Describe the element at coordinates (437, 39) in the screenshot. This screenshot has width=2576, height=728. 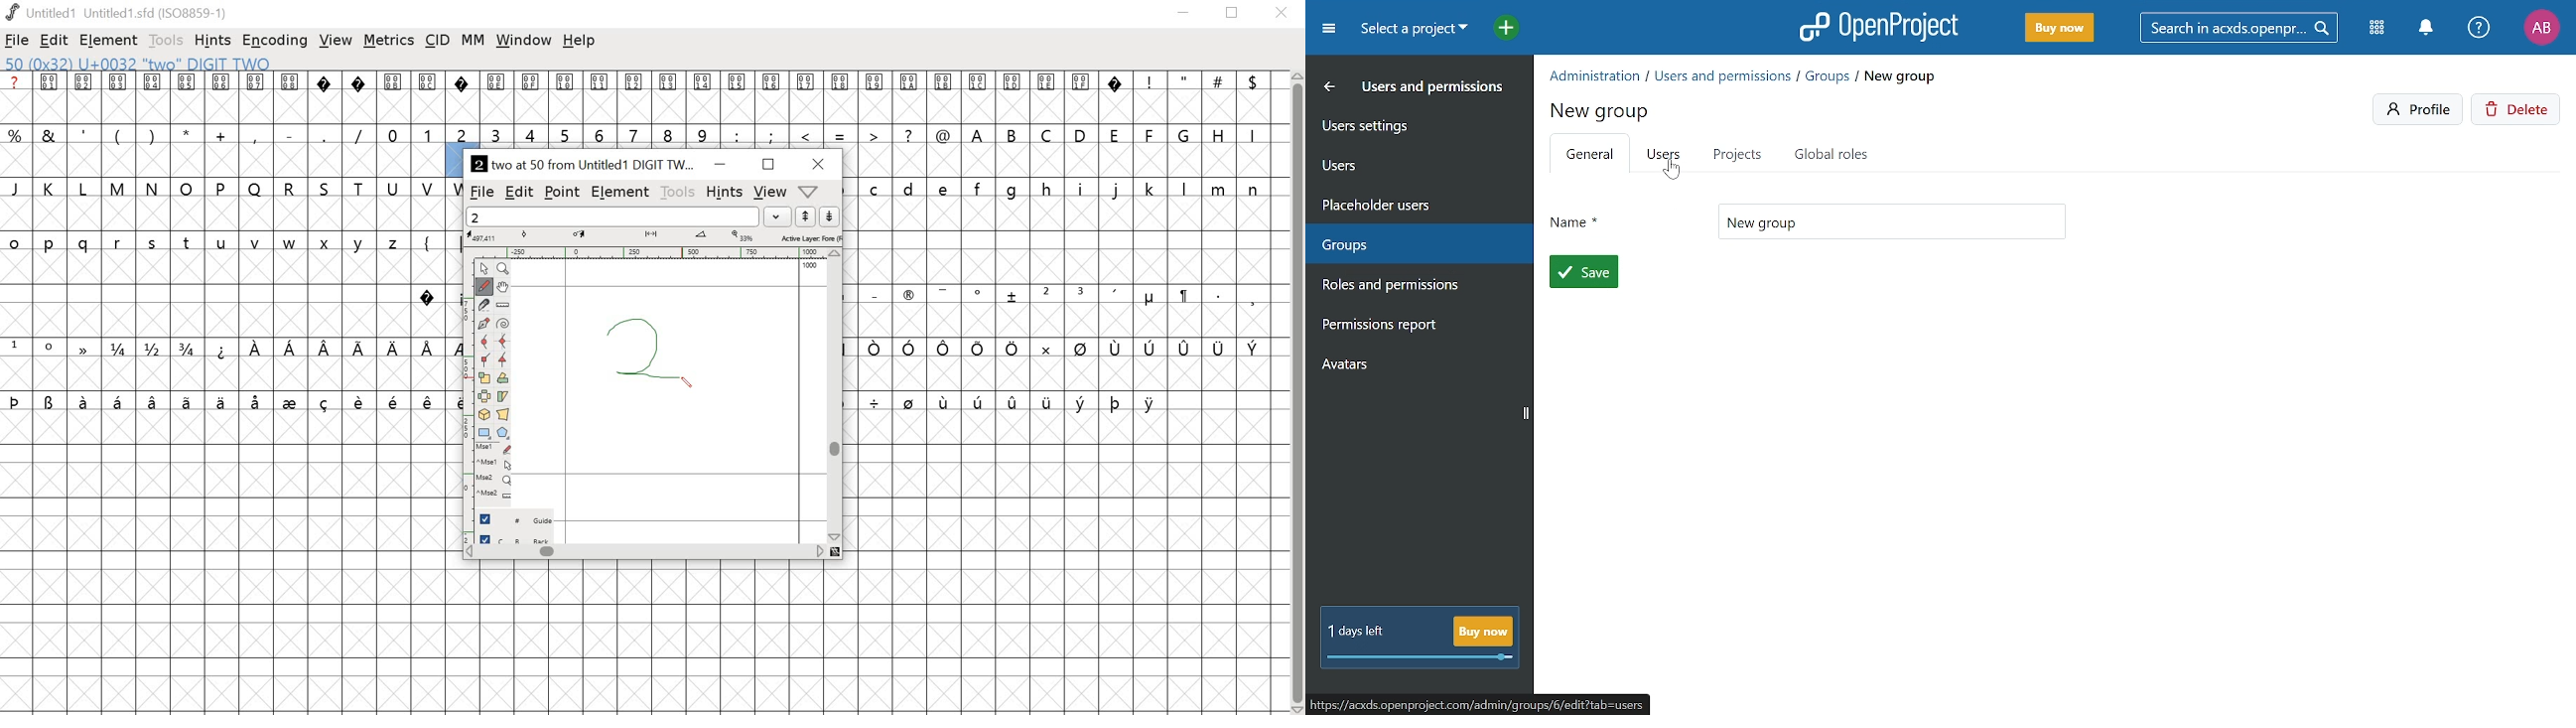
I see `cid` at that location.